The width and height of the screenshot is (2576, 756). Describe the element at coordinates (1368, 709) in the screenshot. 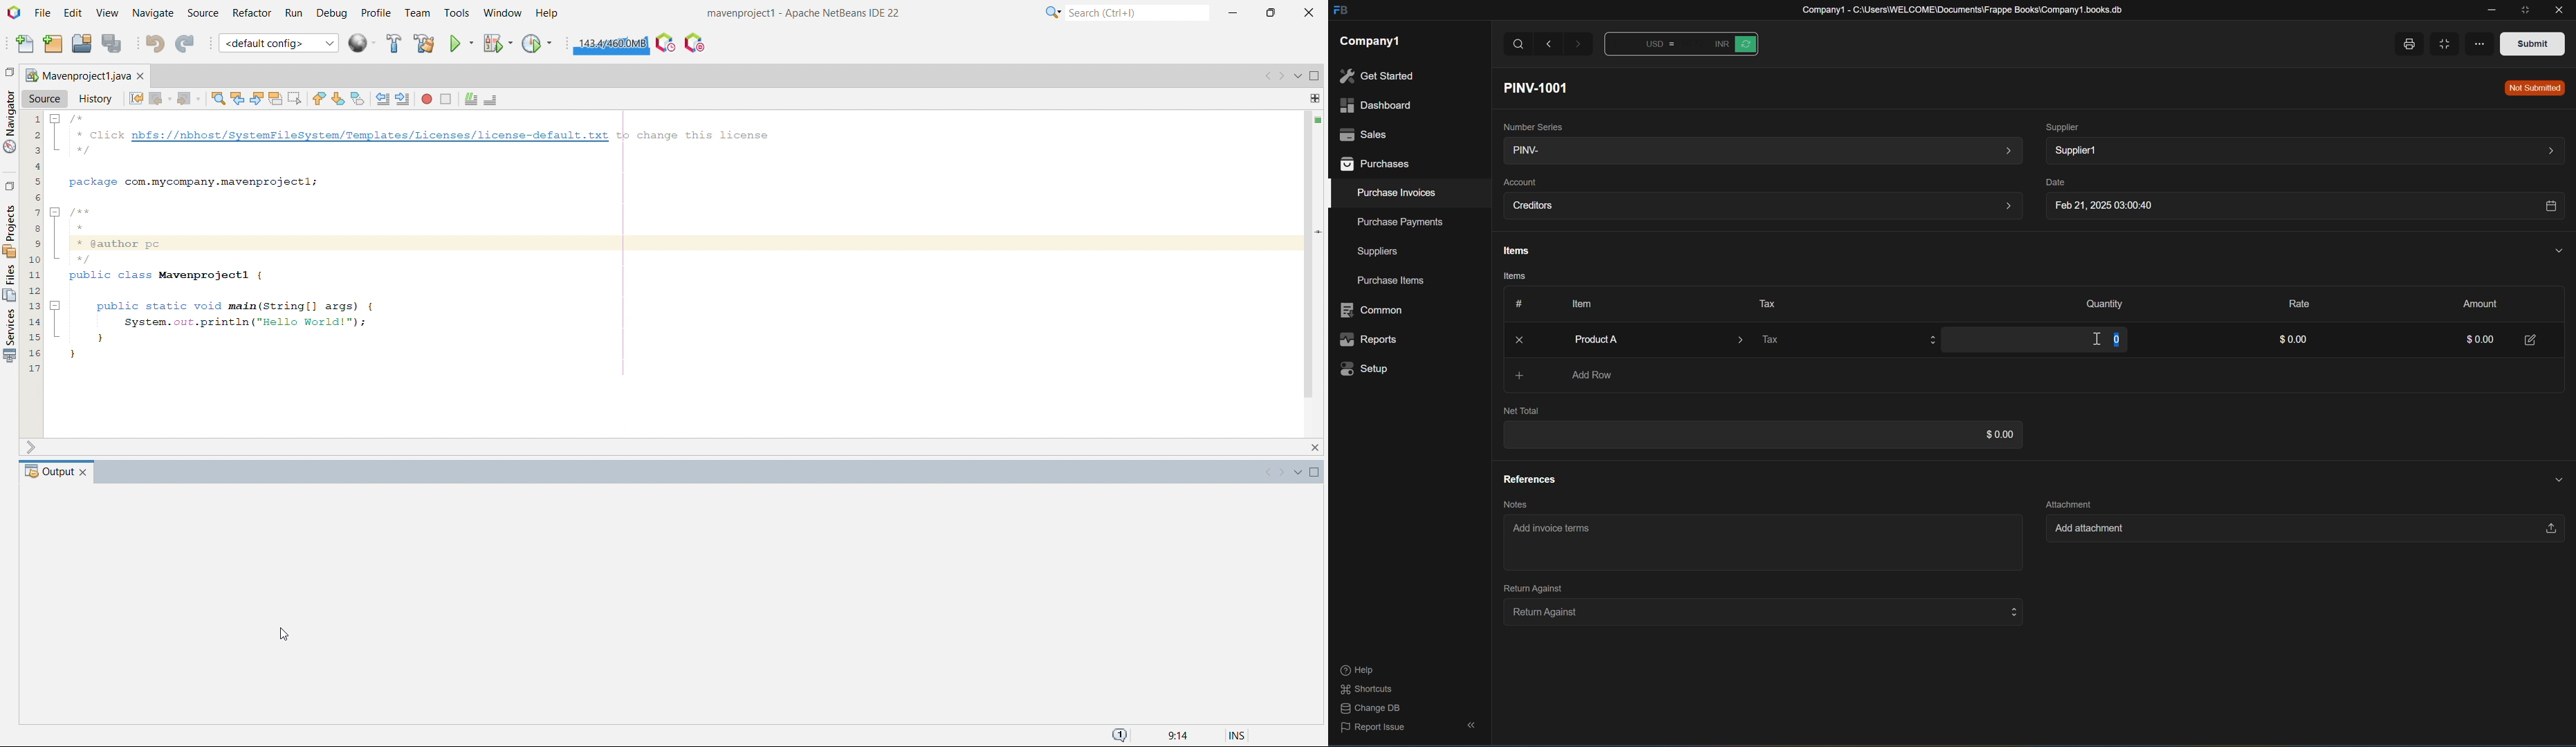

I see `change DB` at that location.